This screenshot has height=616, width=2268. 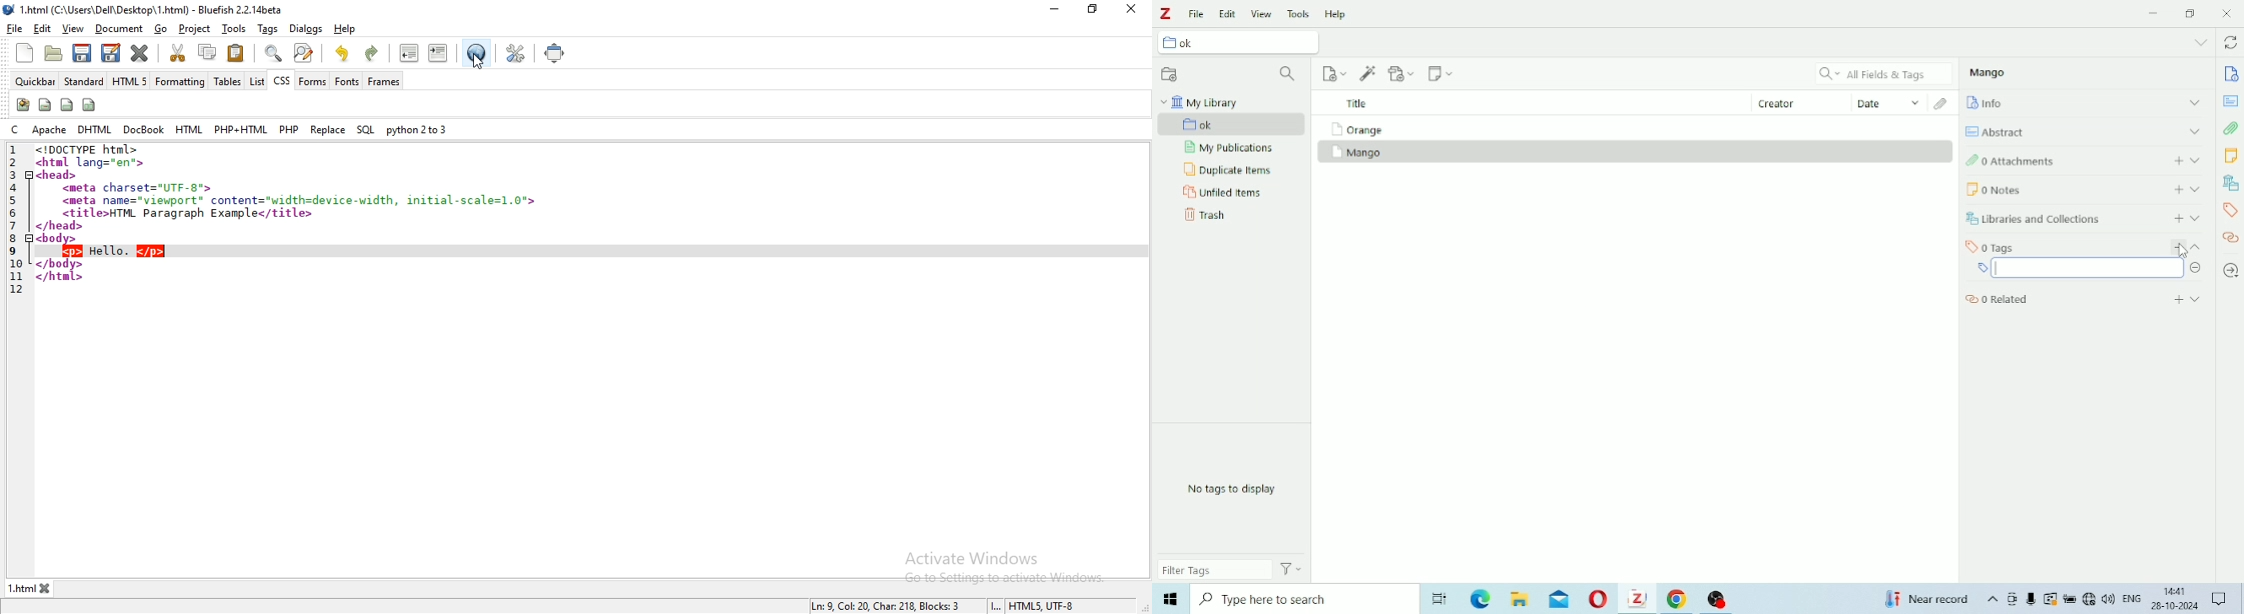 I want to click on indent, so click(x=440, y=54).